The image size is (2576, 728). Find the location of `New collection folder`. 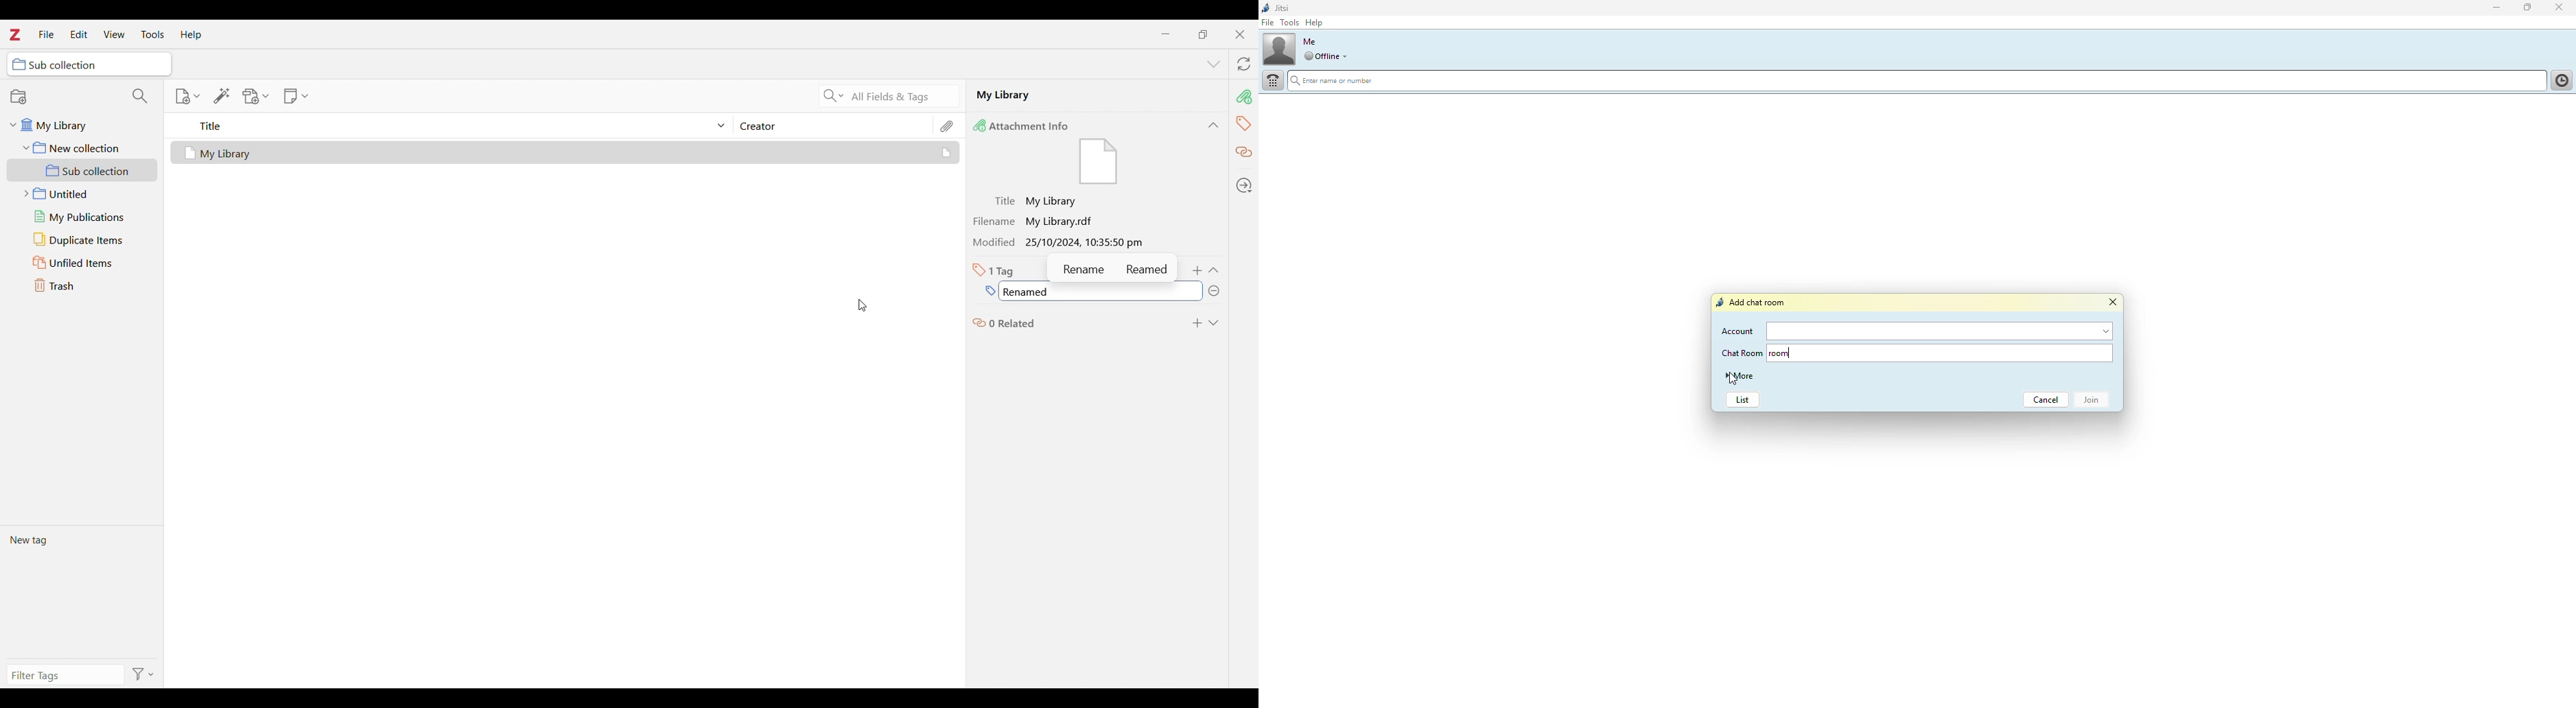

New collection folder is located at coordinates (83, 148).